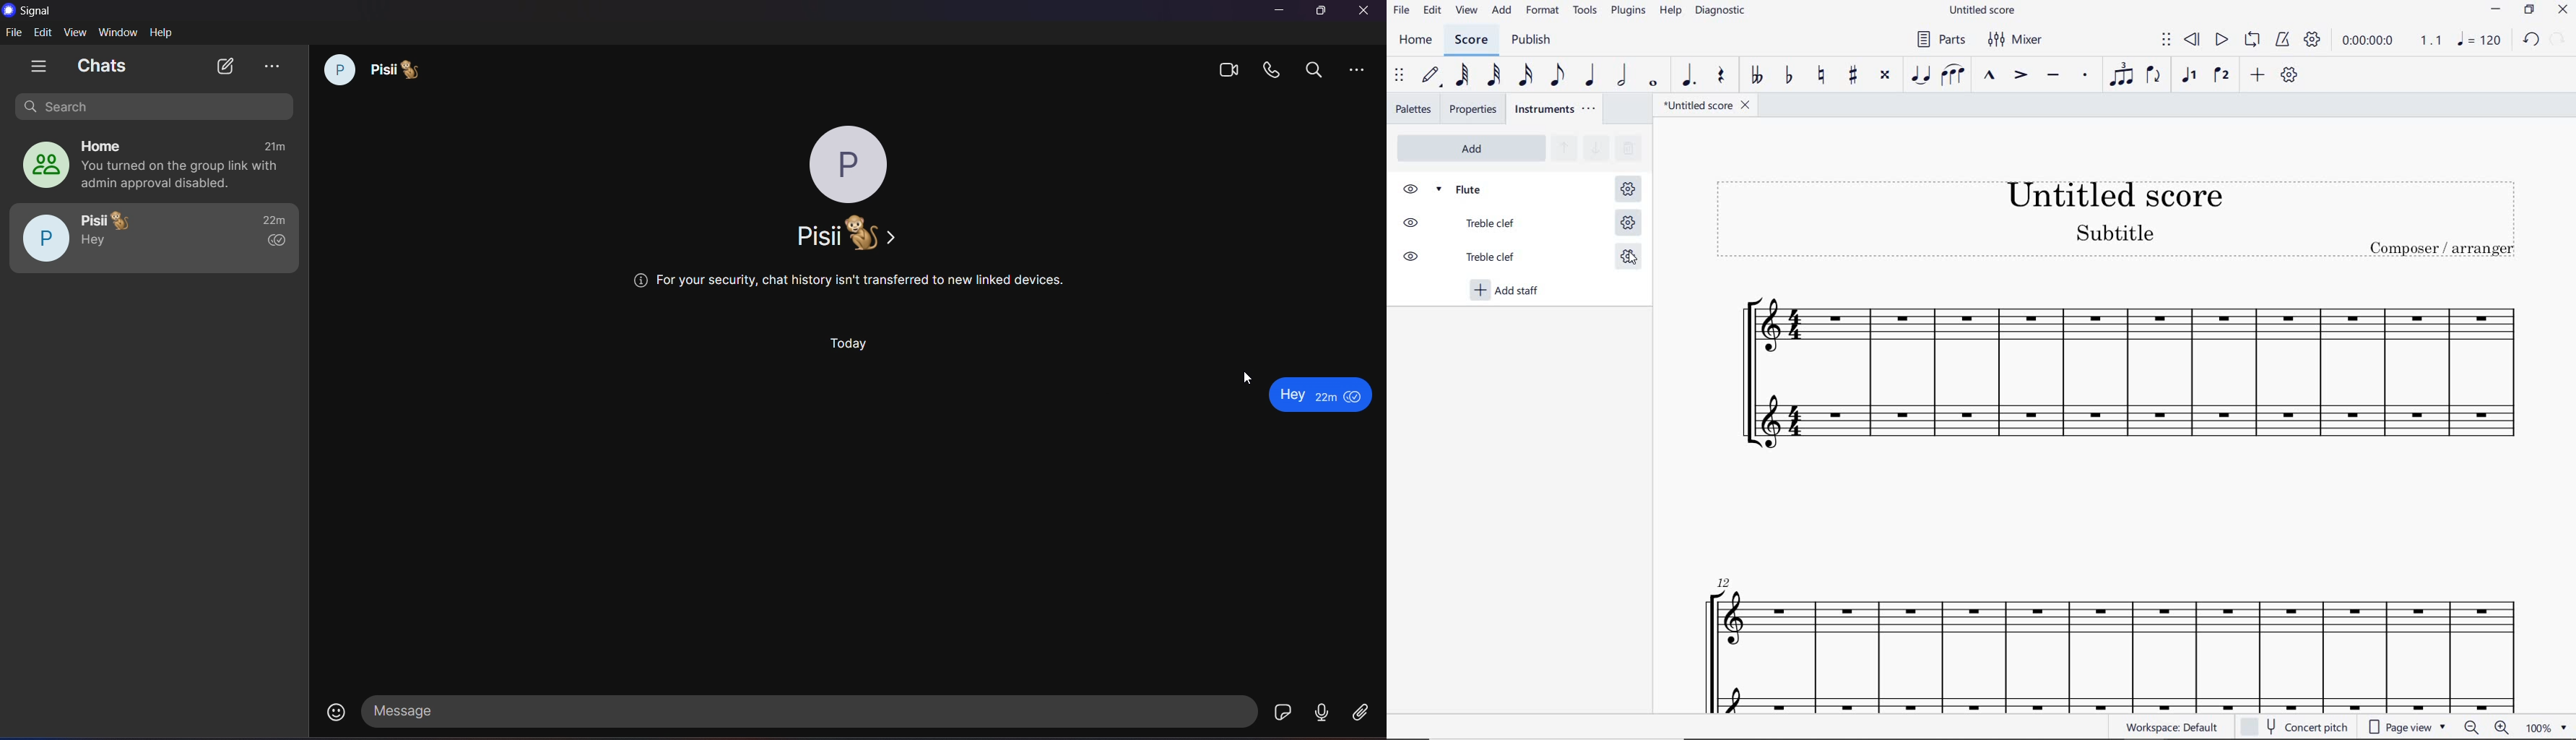 This screenshot has width=2576, height=756. I want to click on relode, so click(2559, 38).